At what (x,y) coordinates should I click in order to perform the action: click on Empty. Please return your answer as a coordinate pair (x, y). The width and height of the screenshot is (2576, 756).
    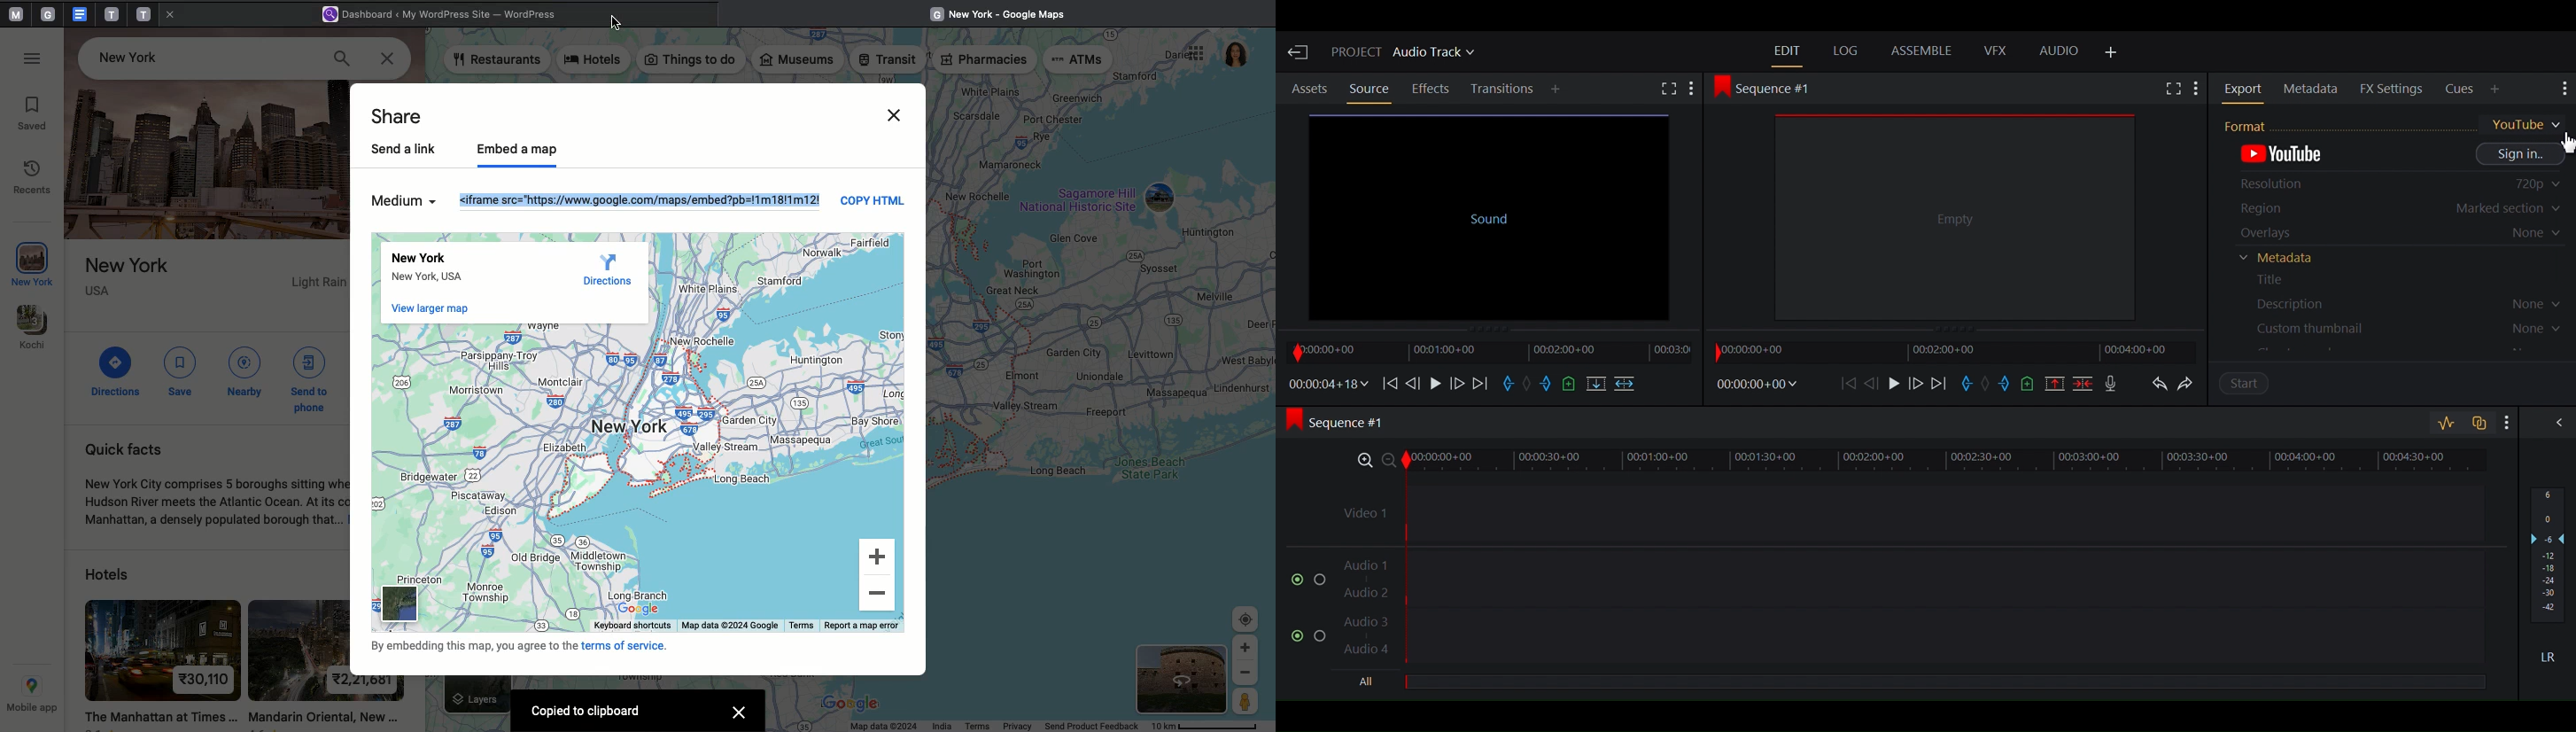
    Looking at the image, I should click on (1956, 218).